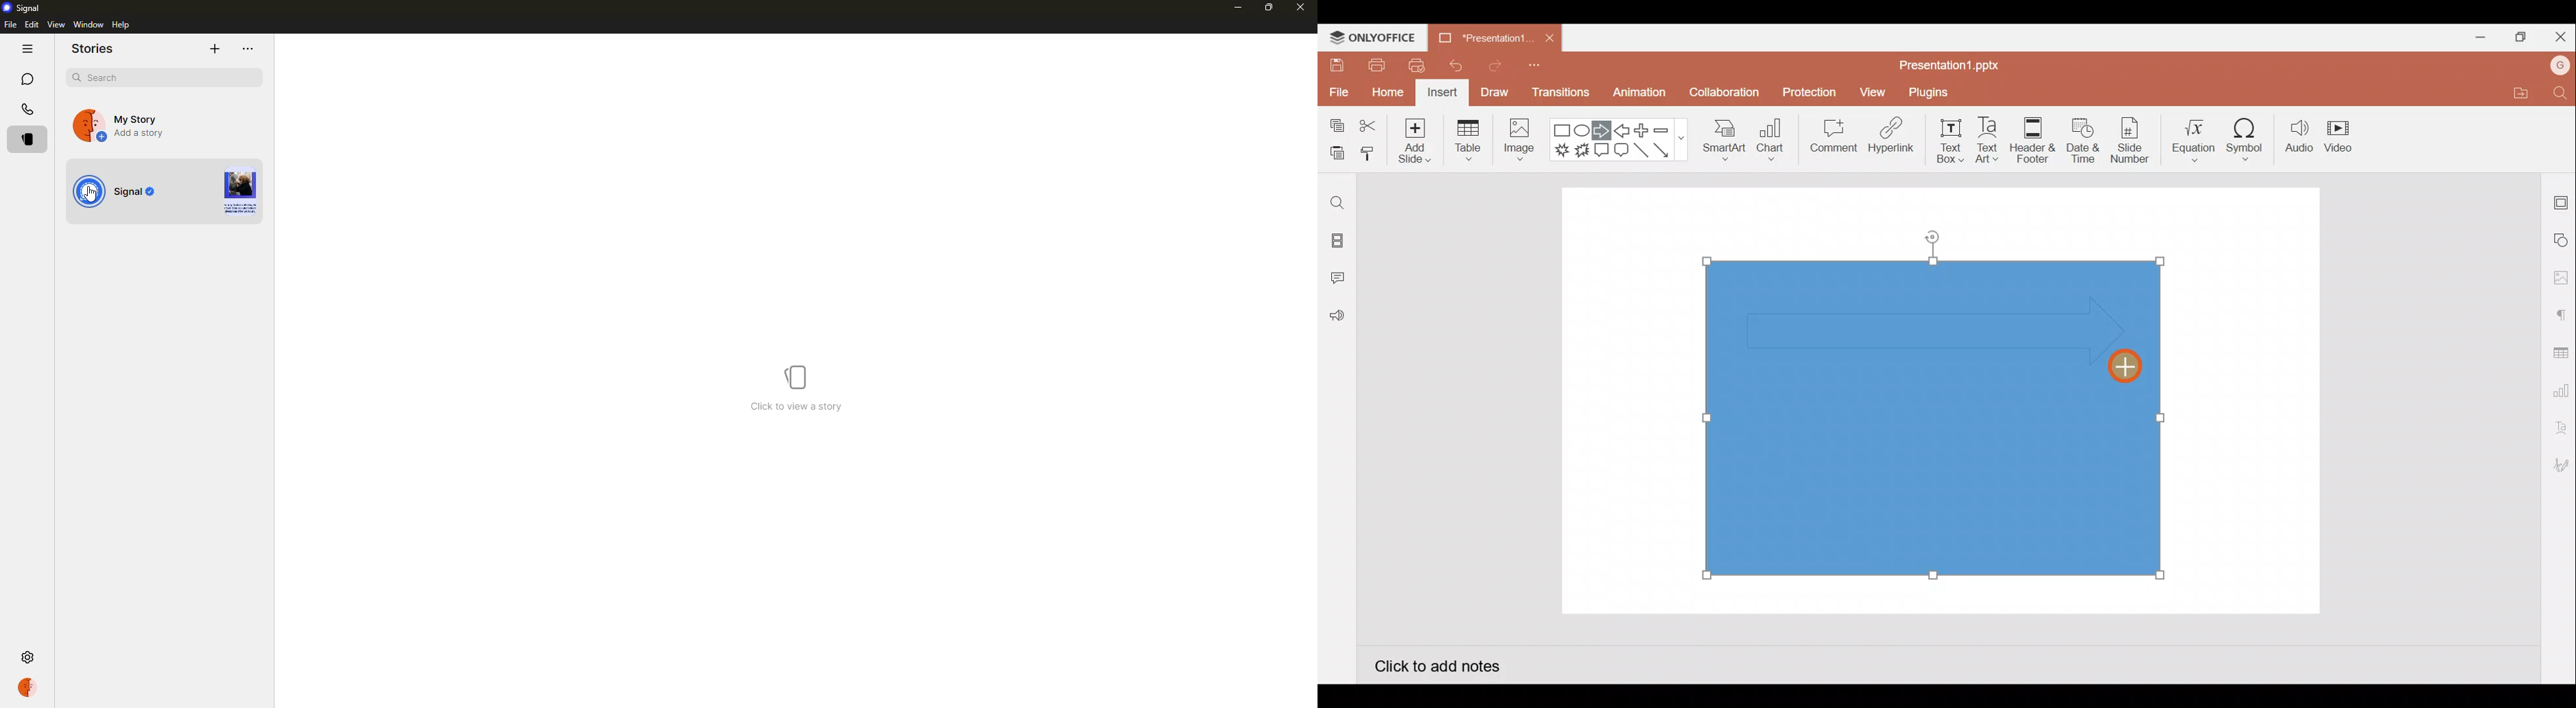 The width and height of the screenshot is (2576, 728). What do you see at coordinates (27, 49) in the screenshot?
I see `hide tabs` at bounding box center [27, 49].